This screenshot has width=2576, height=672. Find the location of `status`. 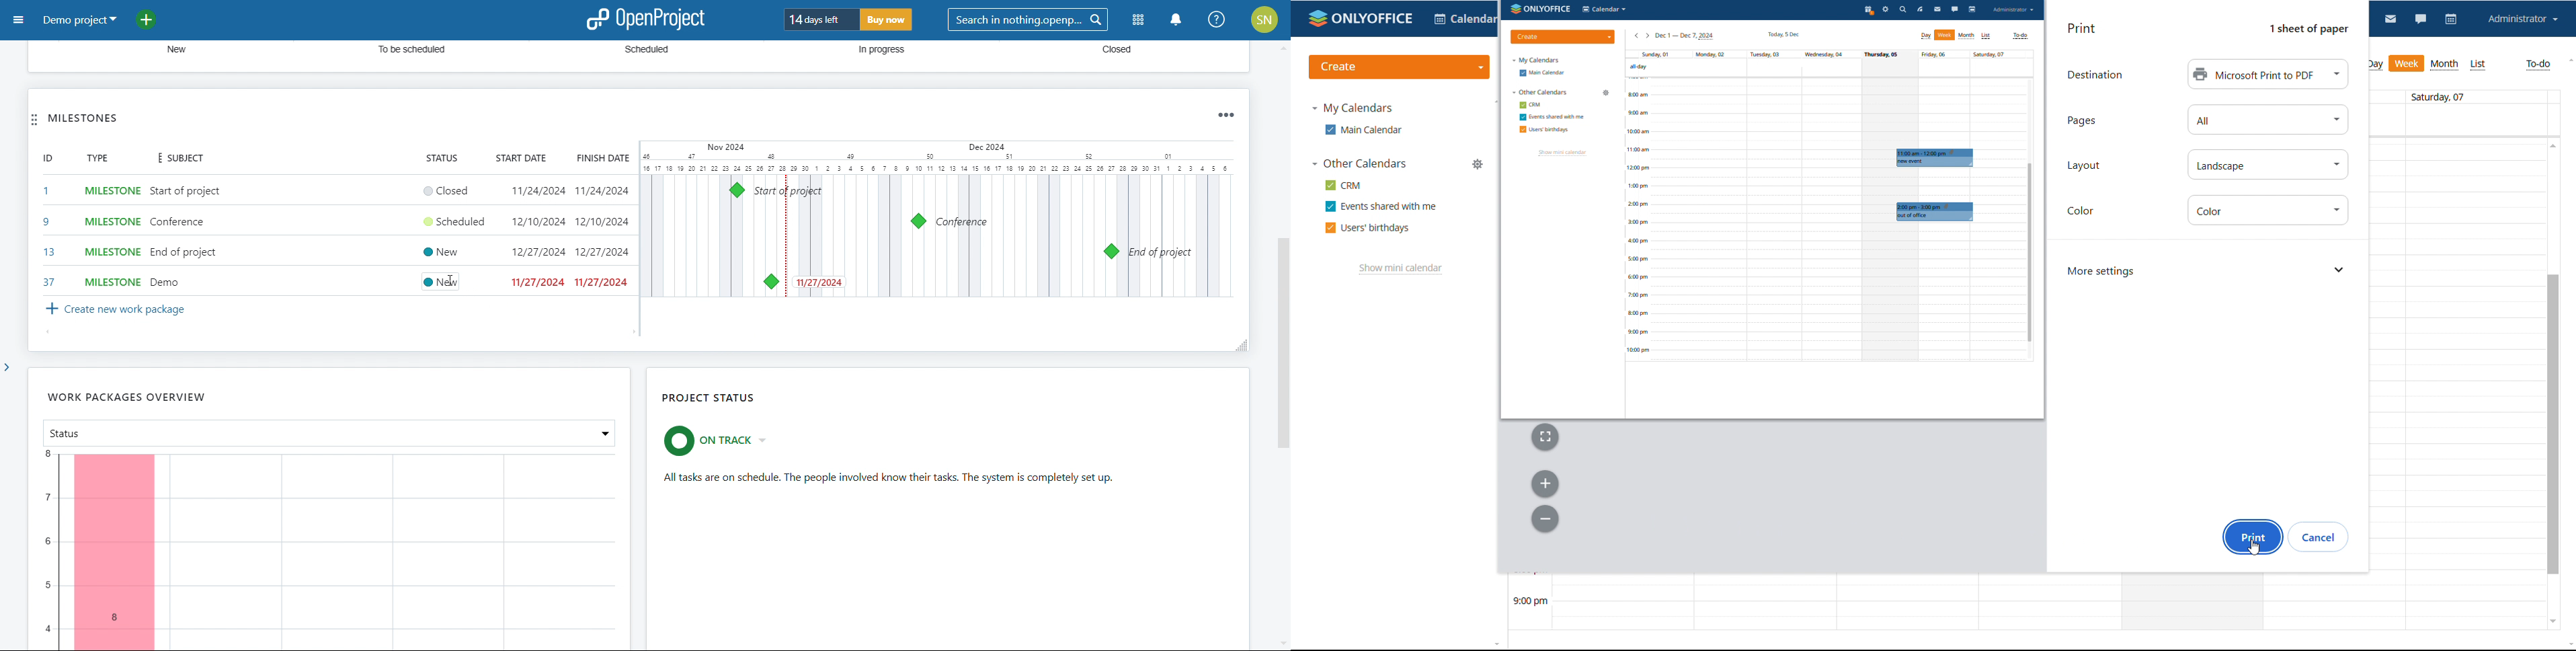

status is located at coordinates (440, 159).